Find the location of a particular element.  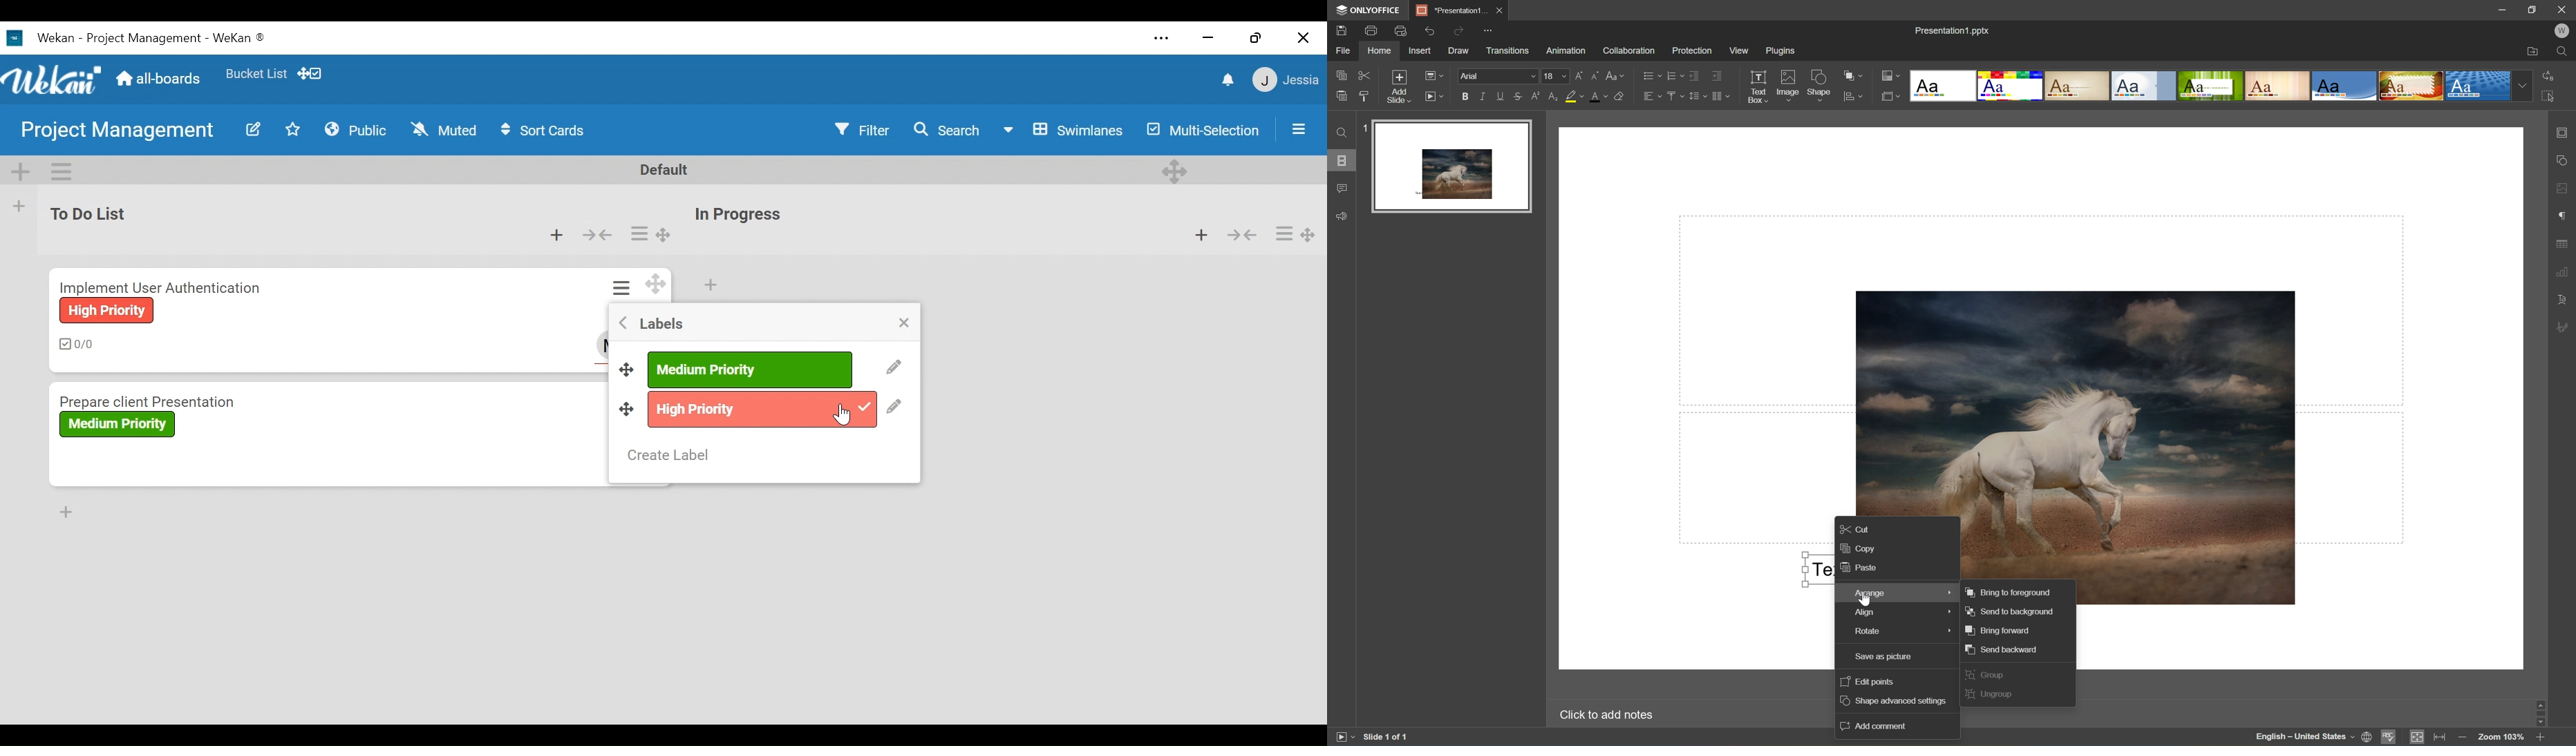

Cursor is located at coordinates (845, 416).